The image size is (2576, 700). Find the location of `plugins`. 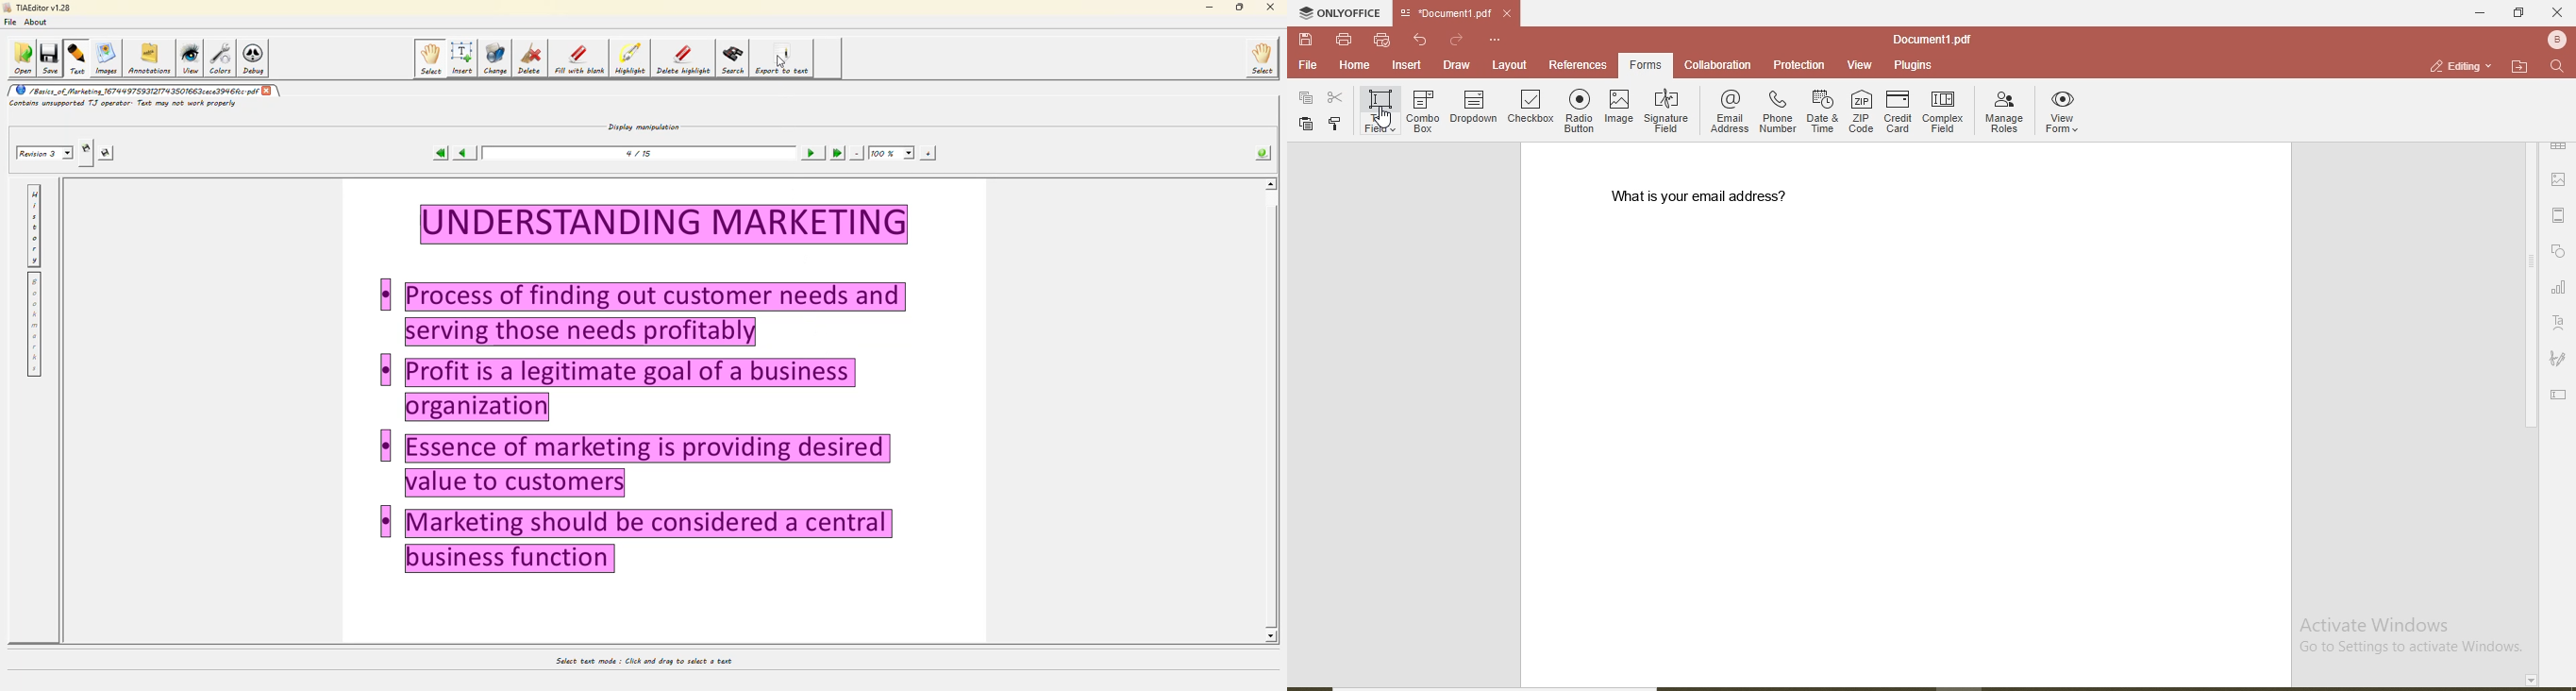

plugins is located at coordinates (1912, 67).